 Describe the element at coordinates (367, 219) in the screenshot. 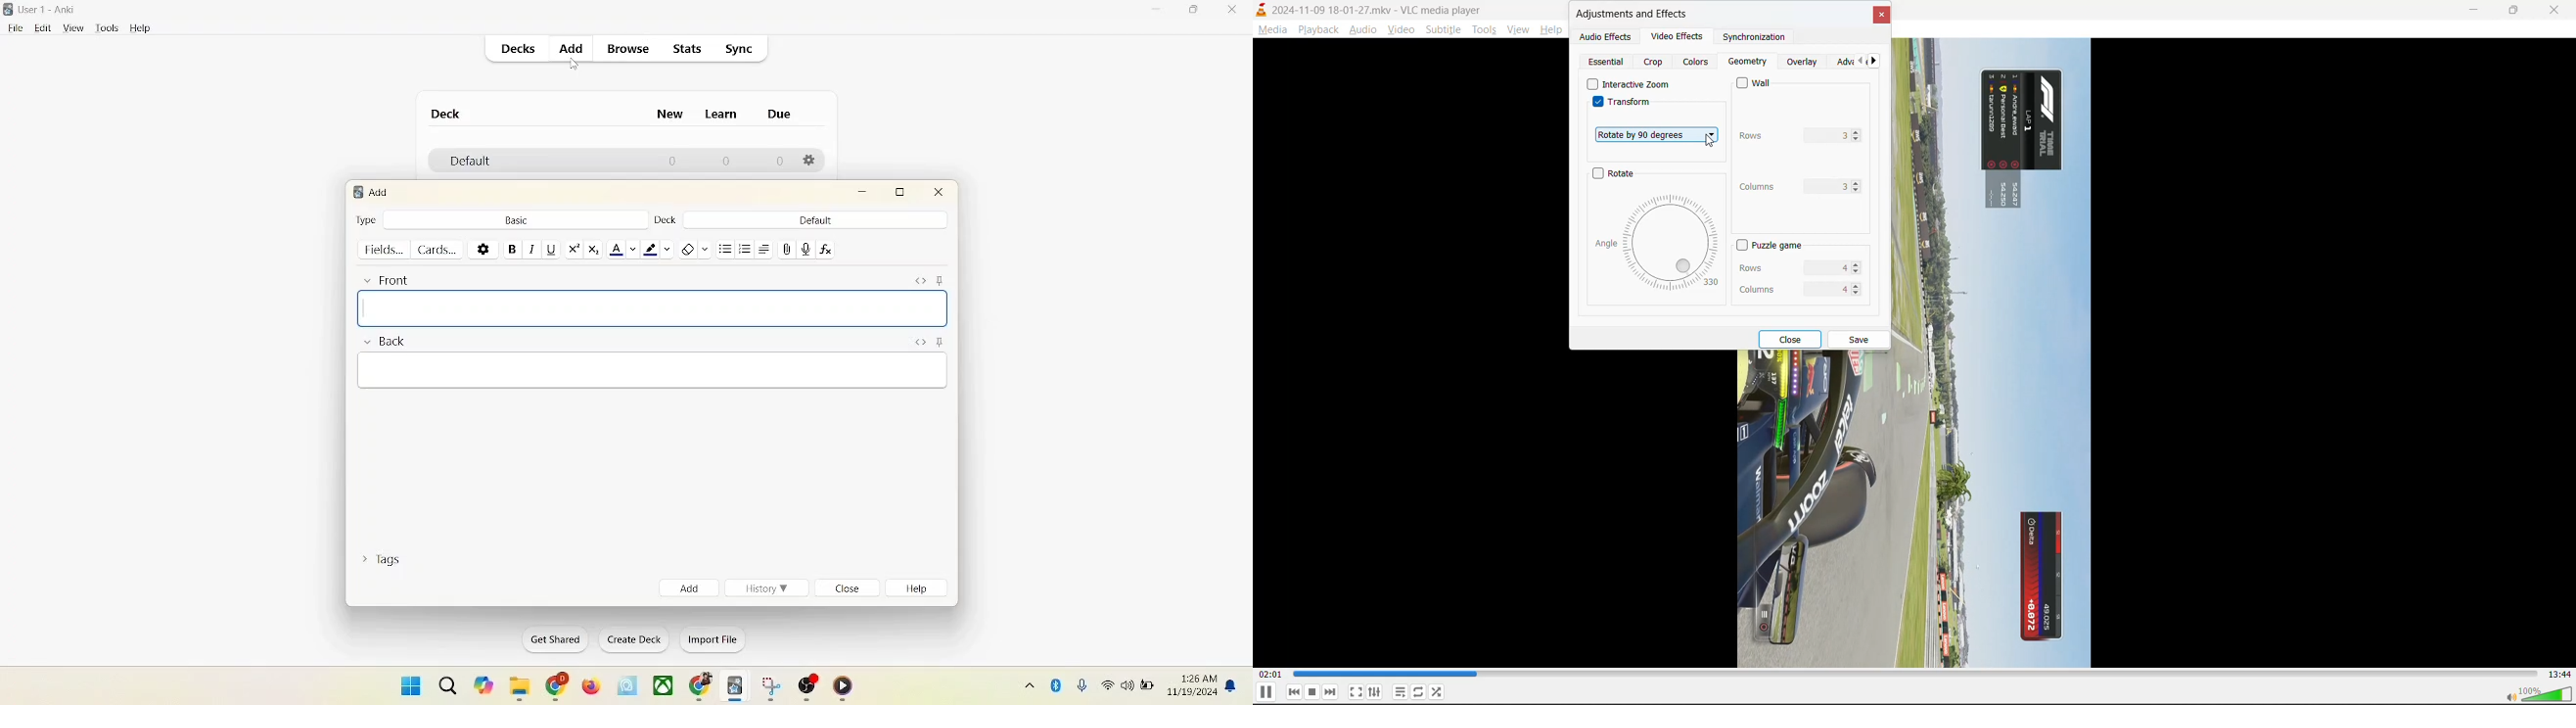

I see `type` at that location.